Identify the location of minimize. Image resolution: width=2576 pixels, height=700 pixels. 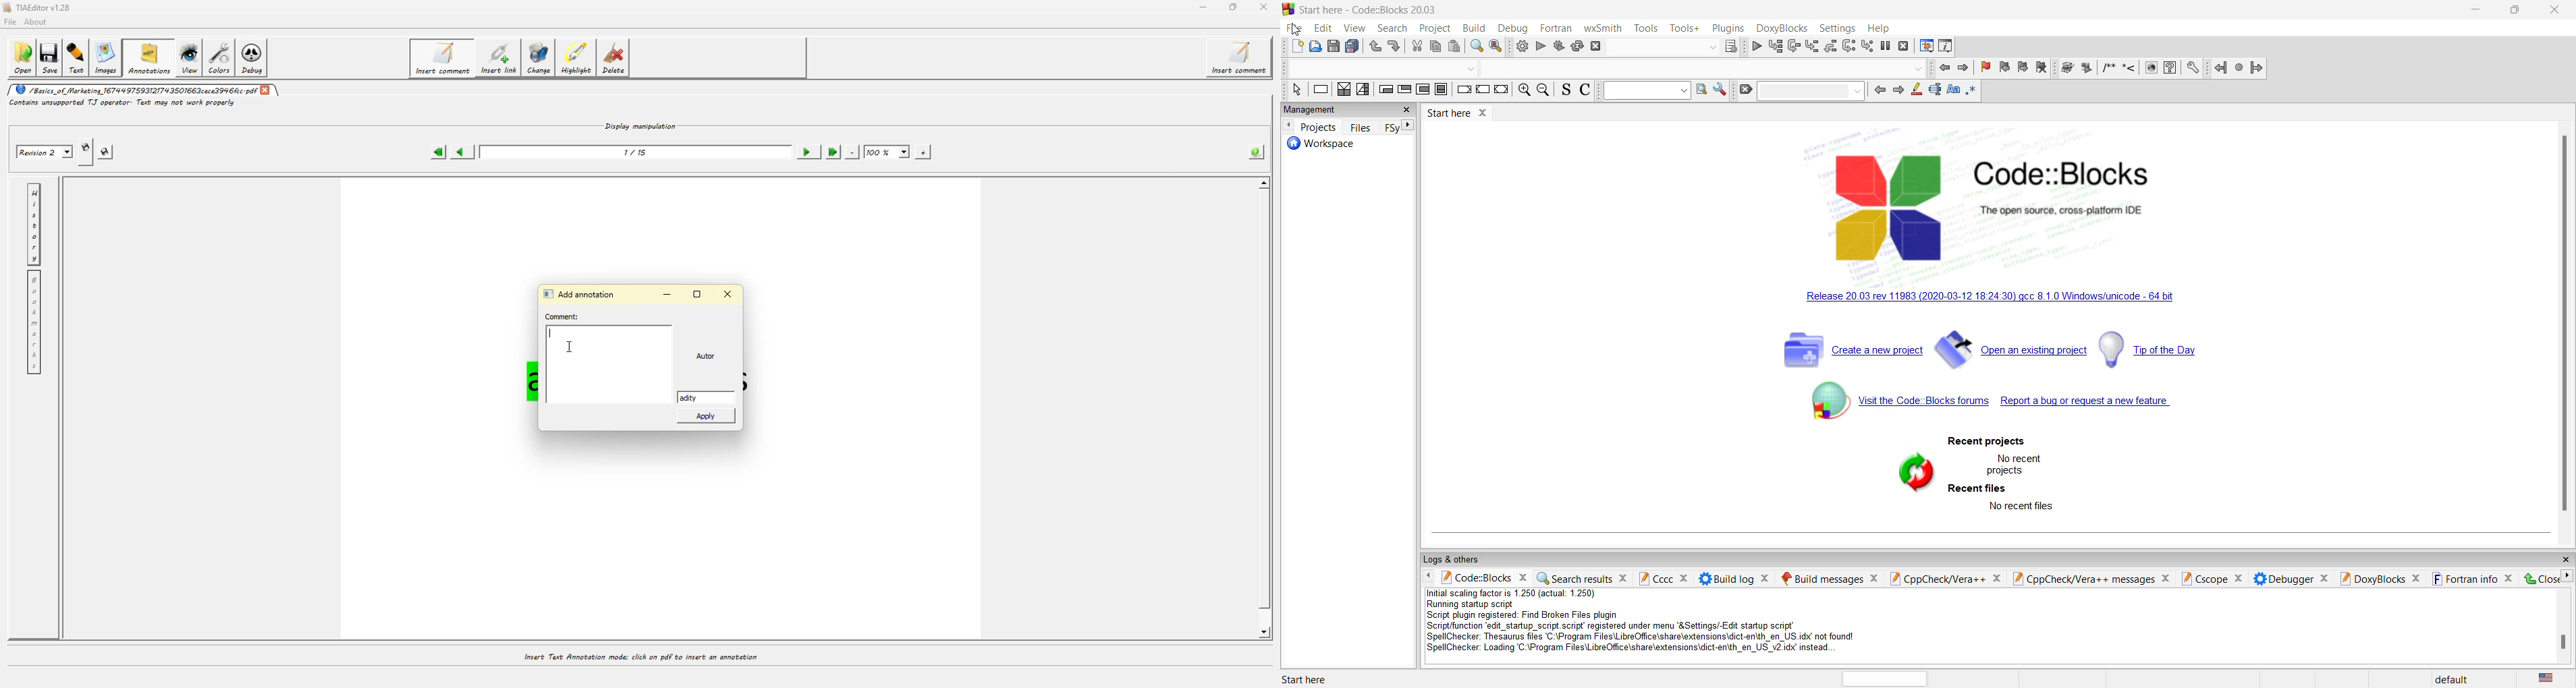
(2477, 9).